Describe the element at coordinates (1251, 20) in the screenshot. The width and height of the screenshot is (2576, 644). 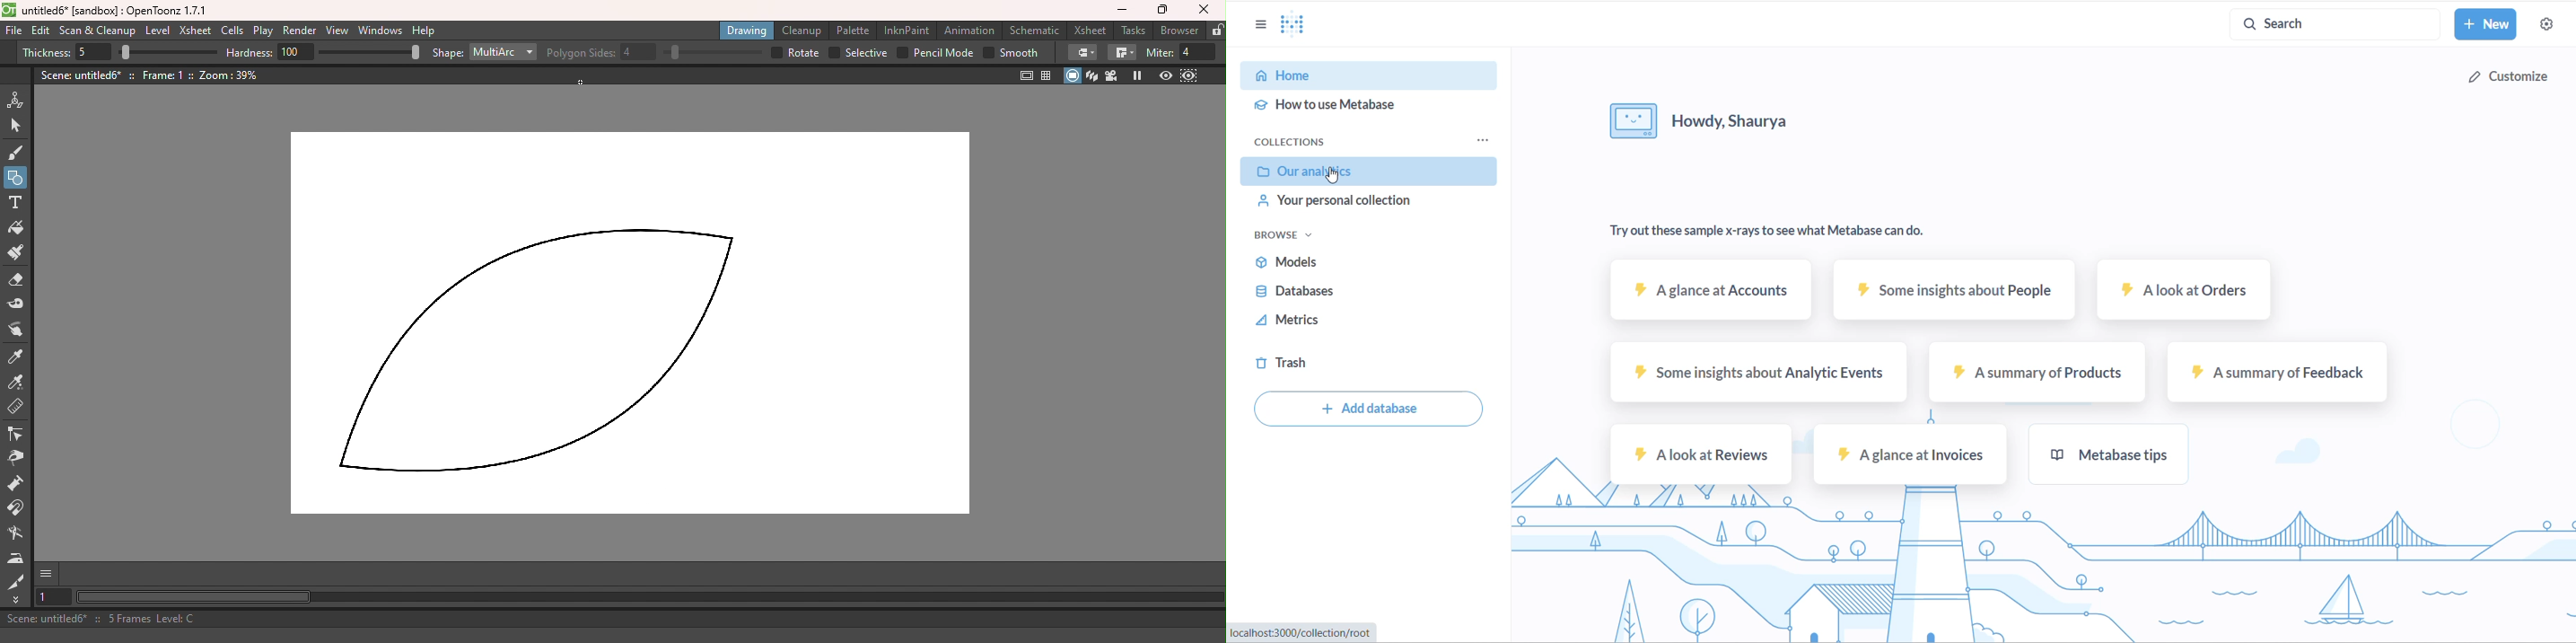
I see `show/hide sidebar` at that location.